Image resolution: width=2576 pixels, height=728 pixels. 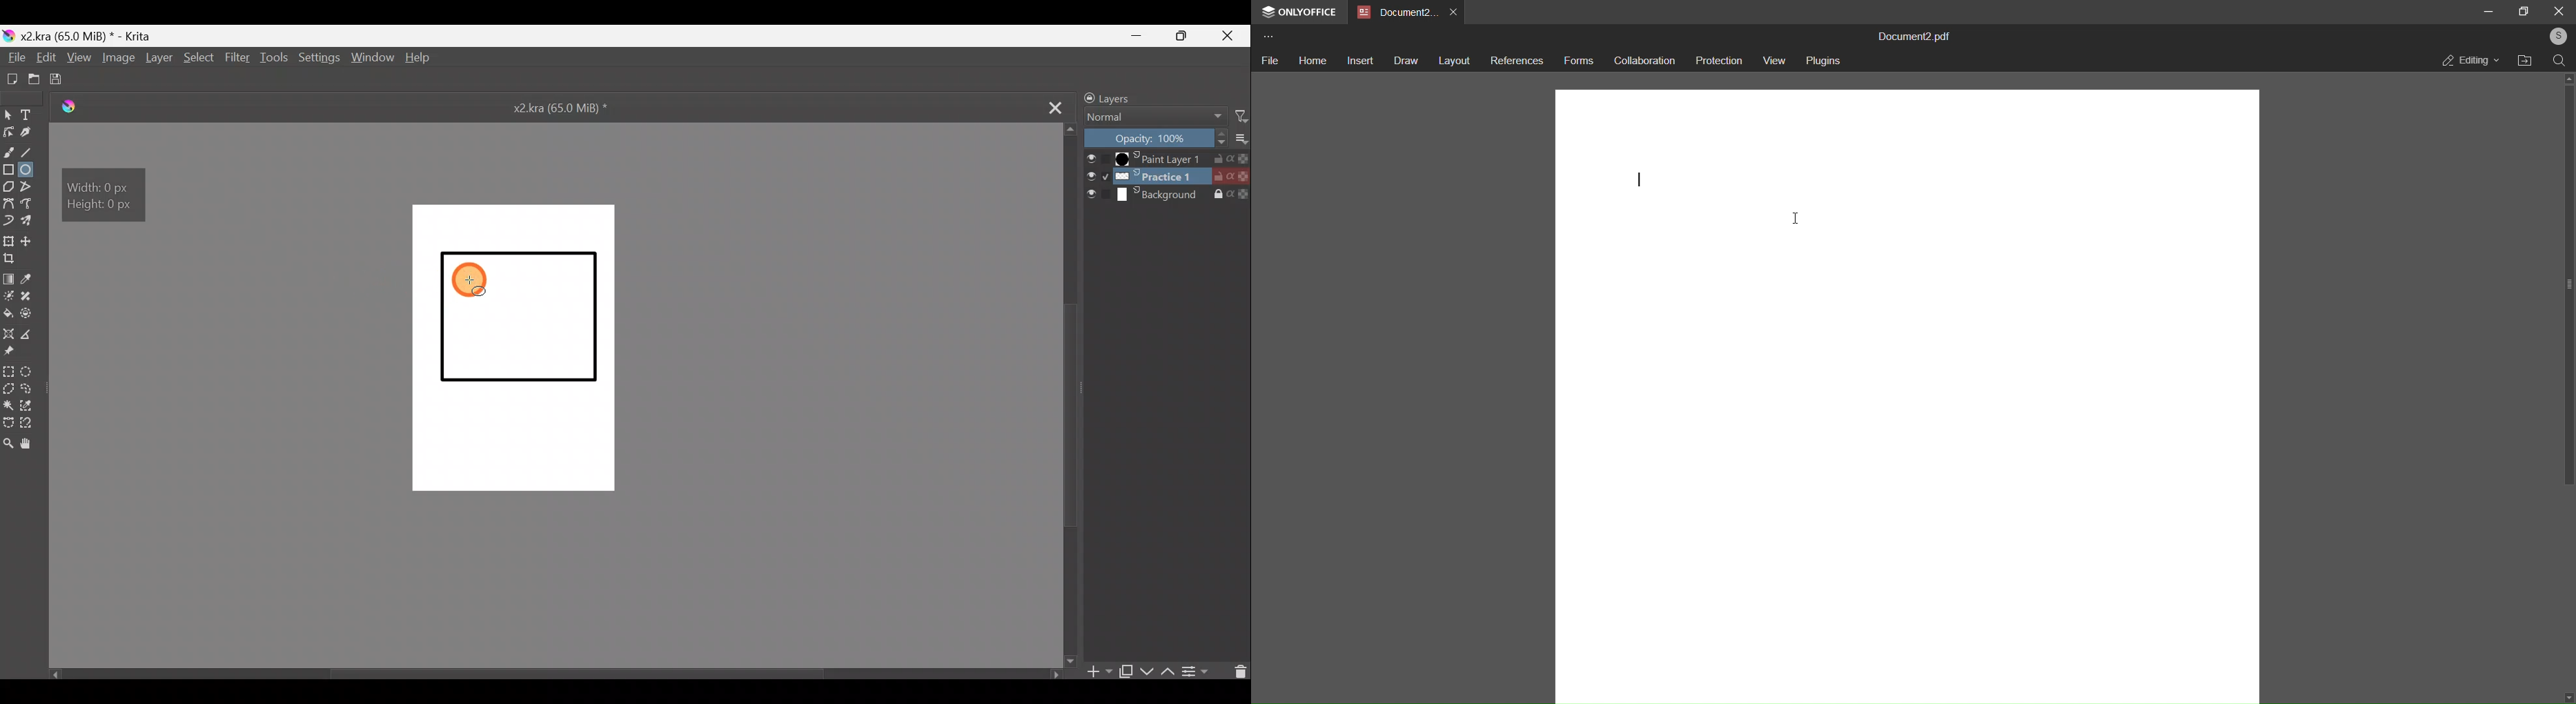 I want to click on Multibrush tool, so click(x=30, y=220).